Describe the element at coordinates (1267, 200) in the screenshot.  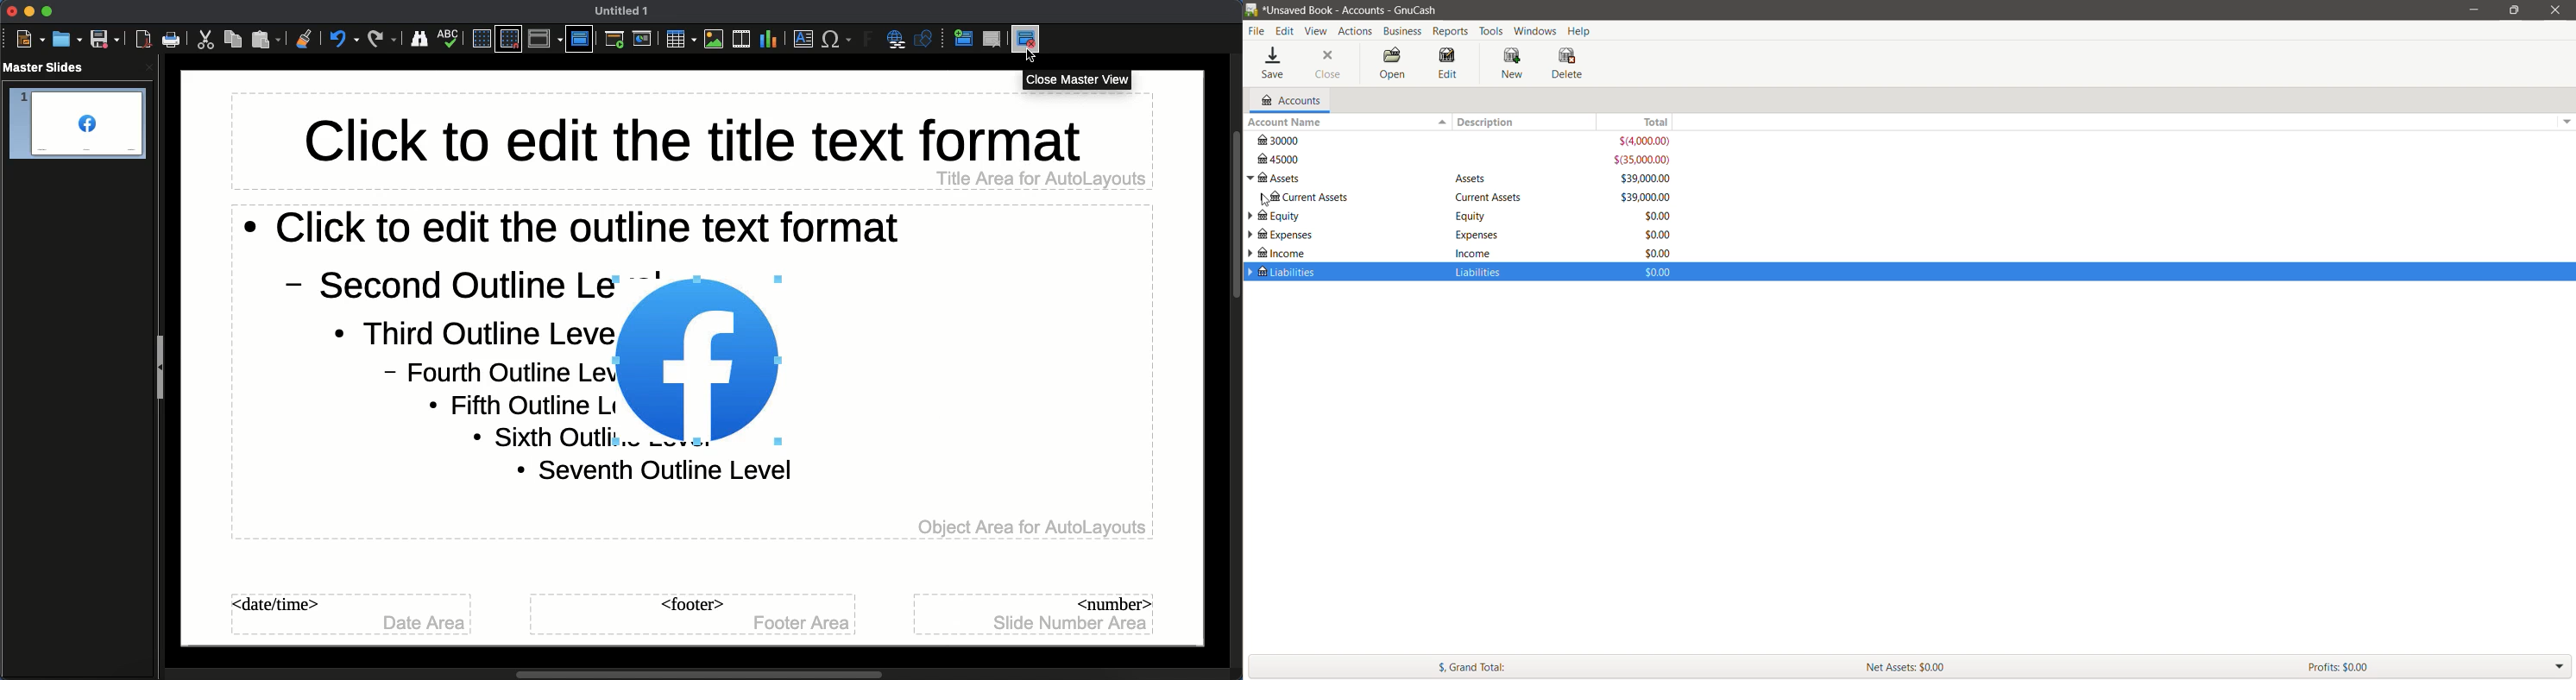
I see `cursor` at that location.